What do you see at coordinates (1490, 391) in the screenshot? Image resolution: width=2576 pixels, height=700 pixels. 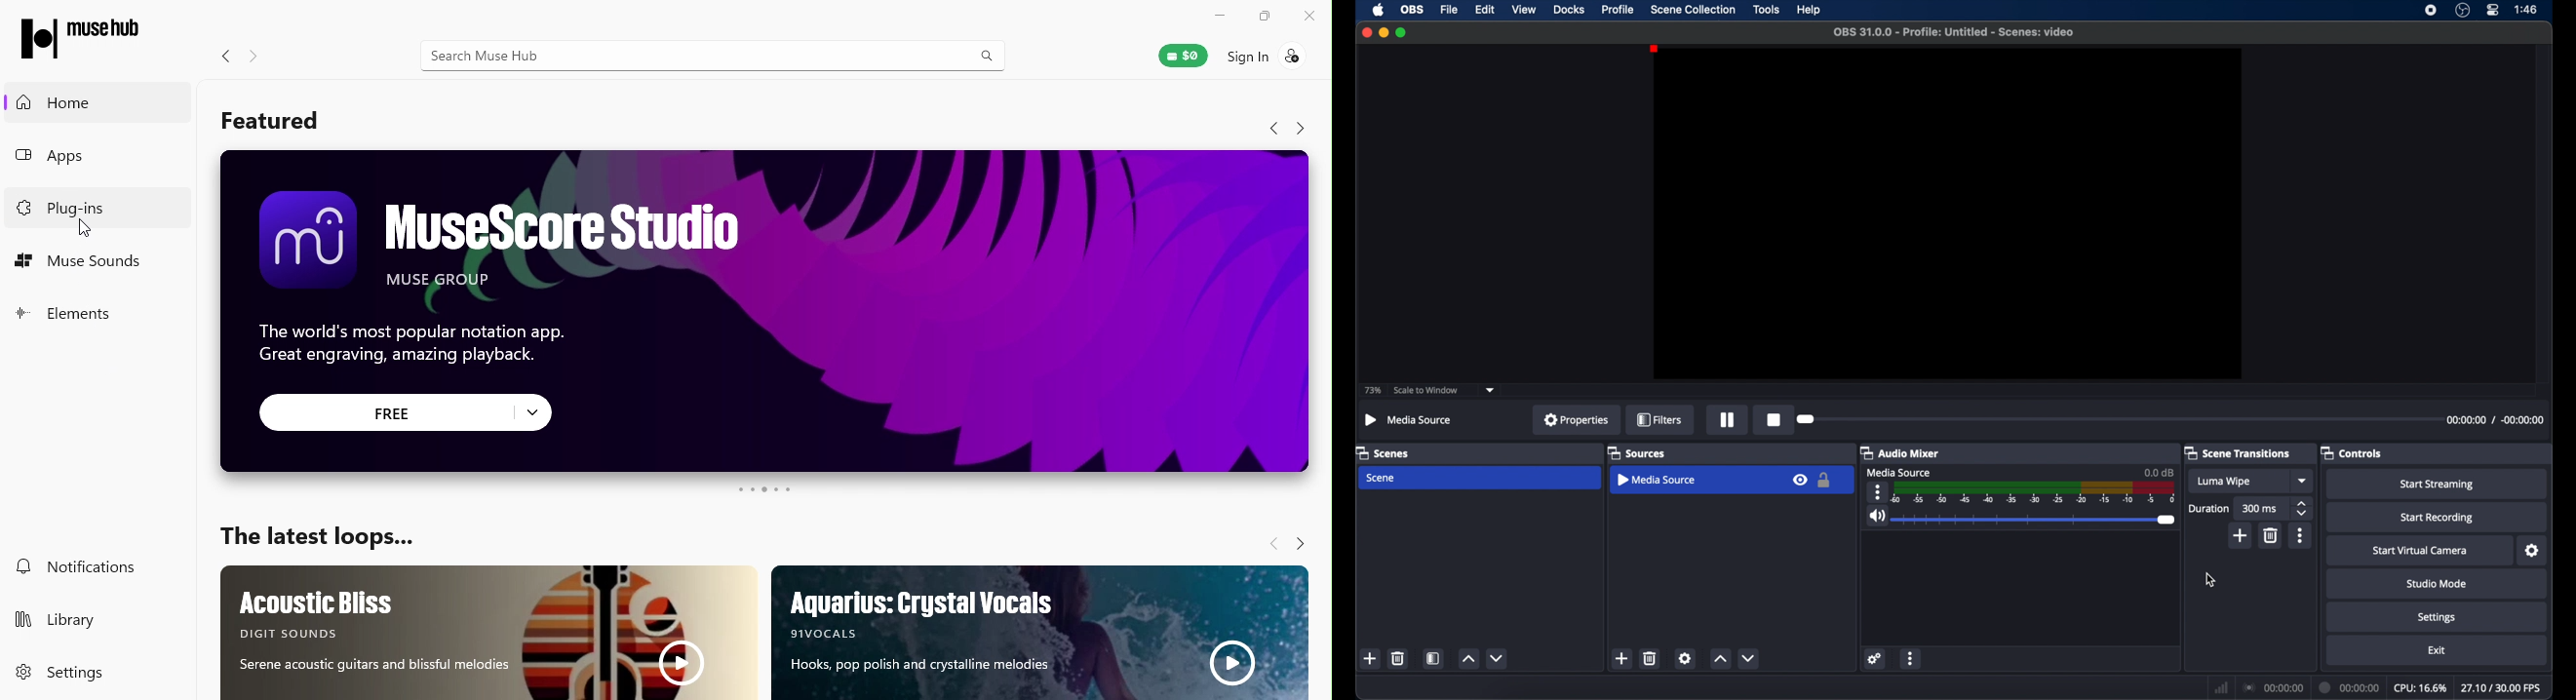 I see `dropdown` at bounding box center [1490, 391].